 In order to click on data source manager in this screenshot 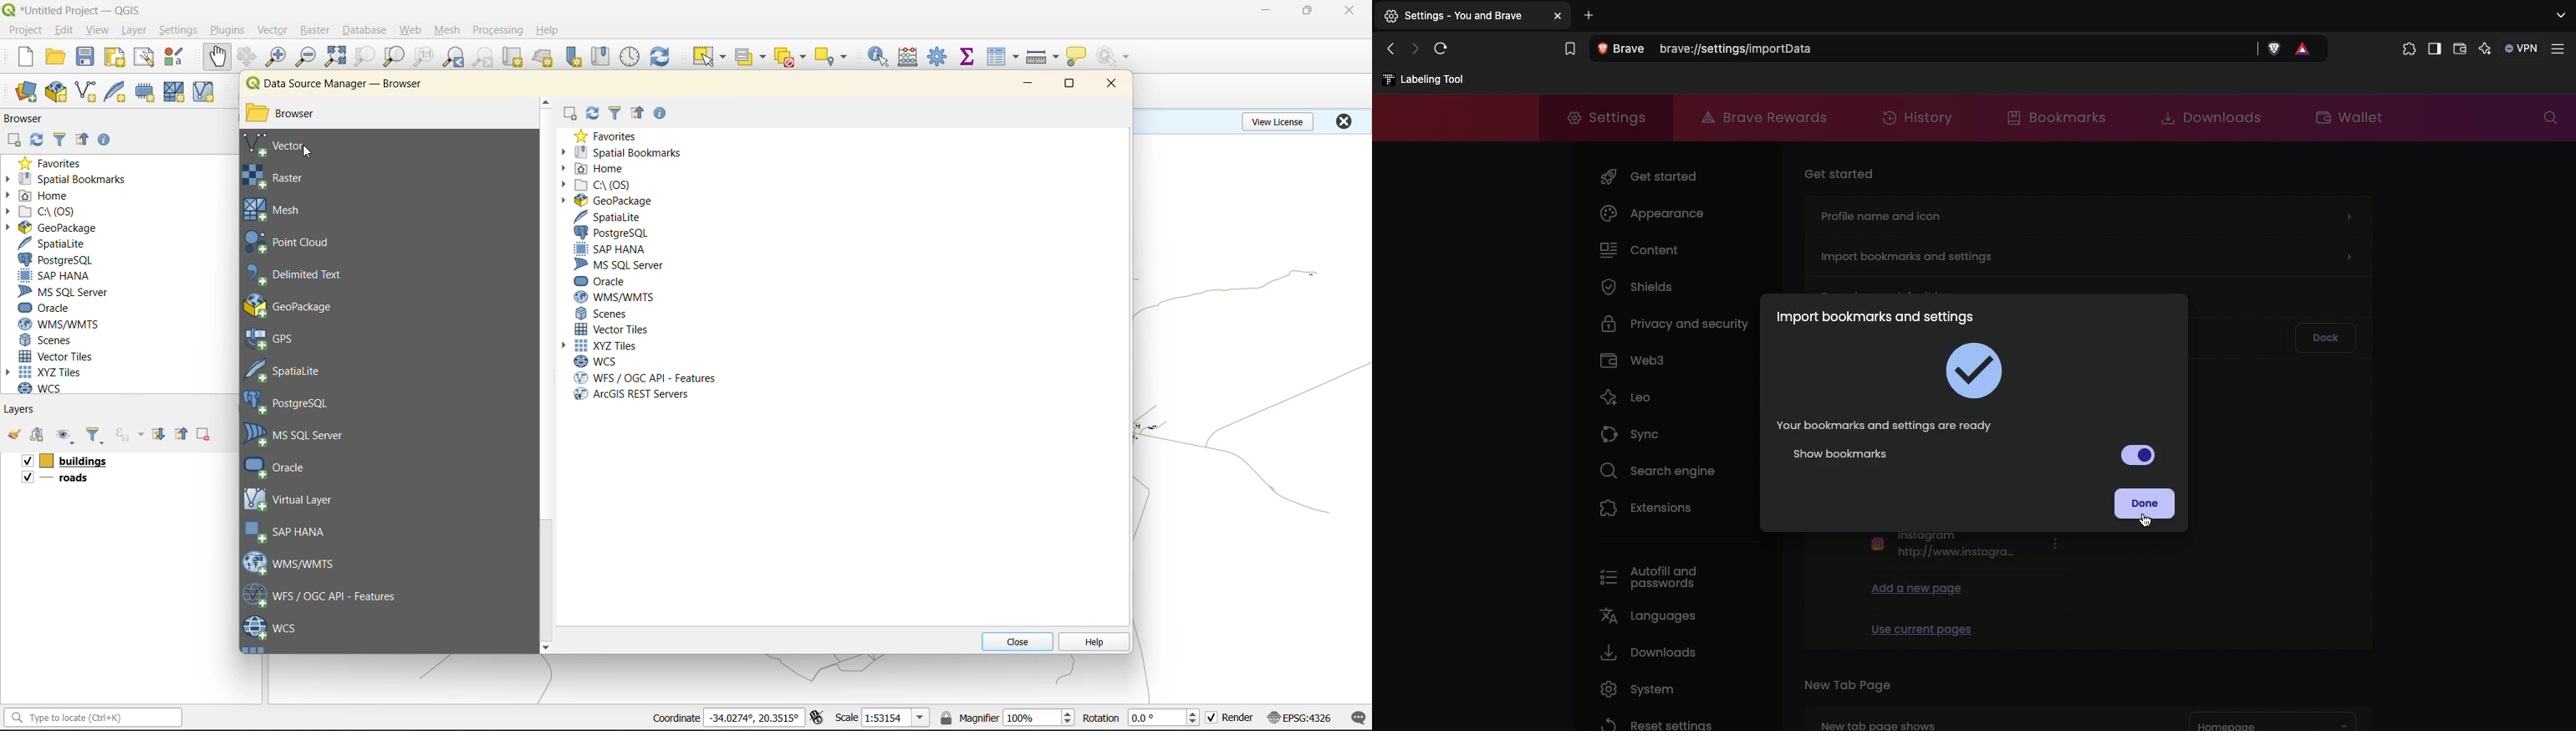, I will do `click(337, 87)`.